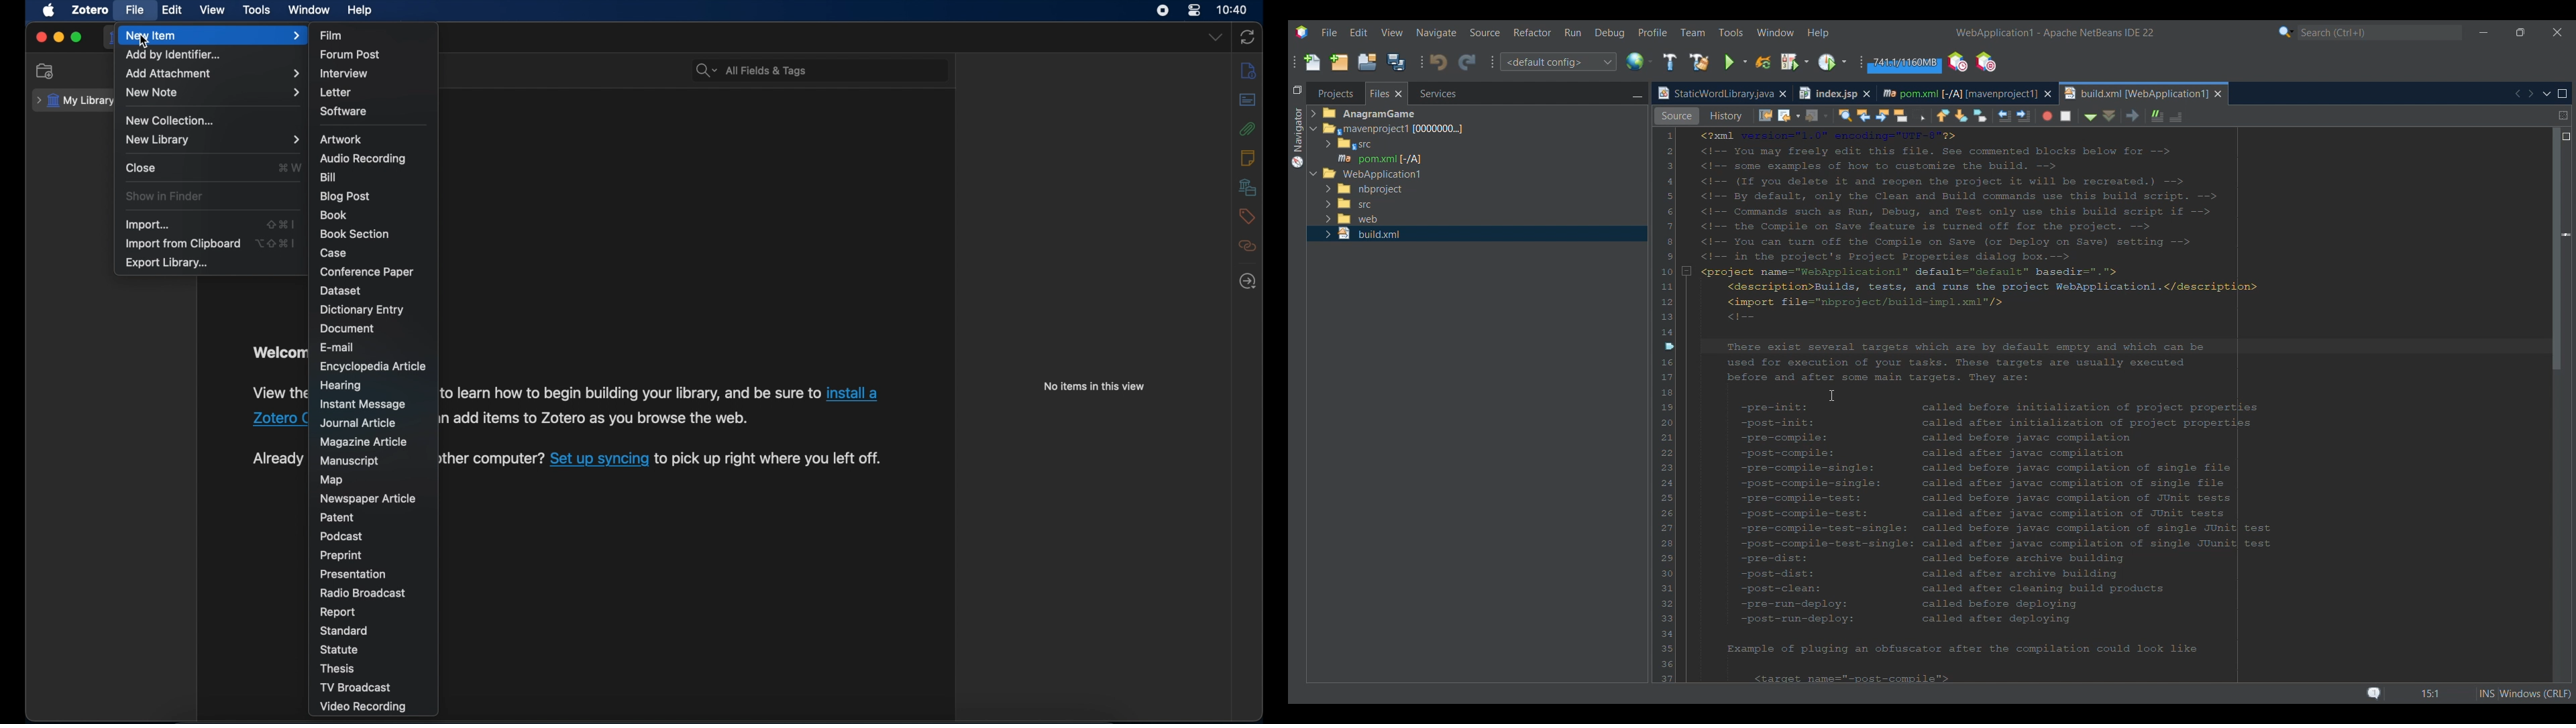 This screenshot has height=728, width=2576. What do you see at coordinates (278, 393) in the screenshot?
I see `View the` at bounding box center [278, 393].